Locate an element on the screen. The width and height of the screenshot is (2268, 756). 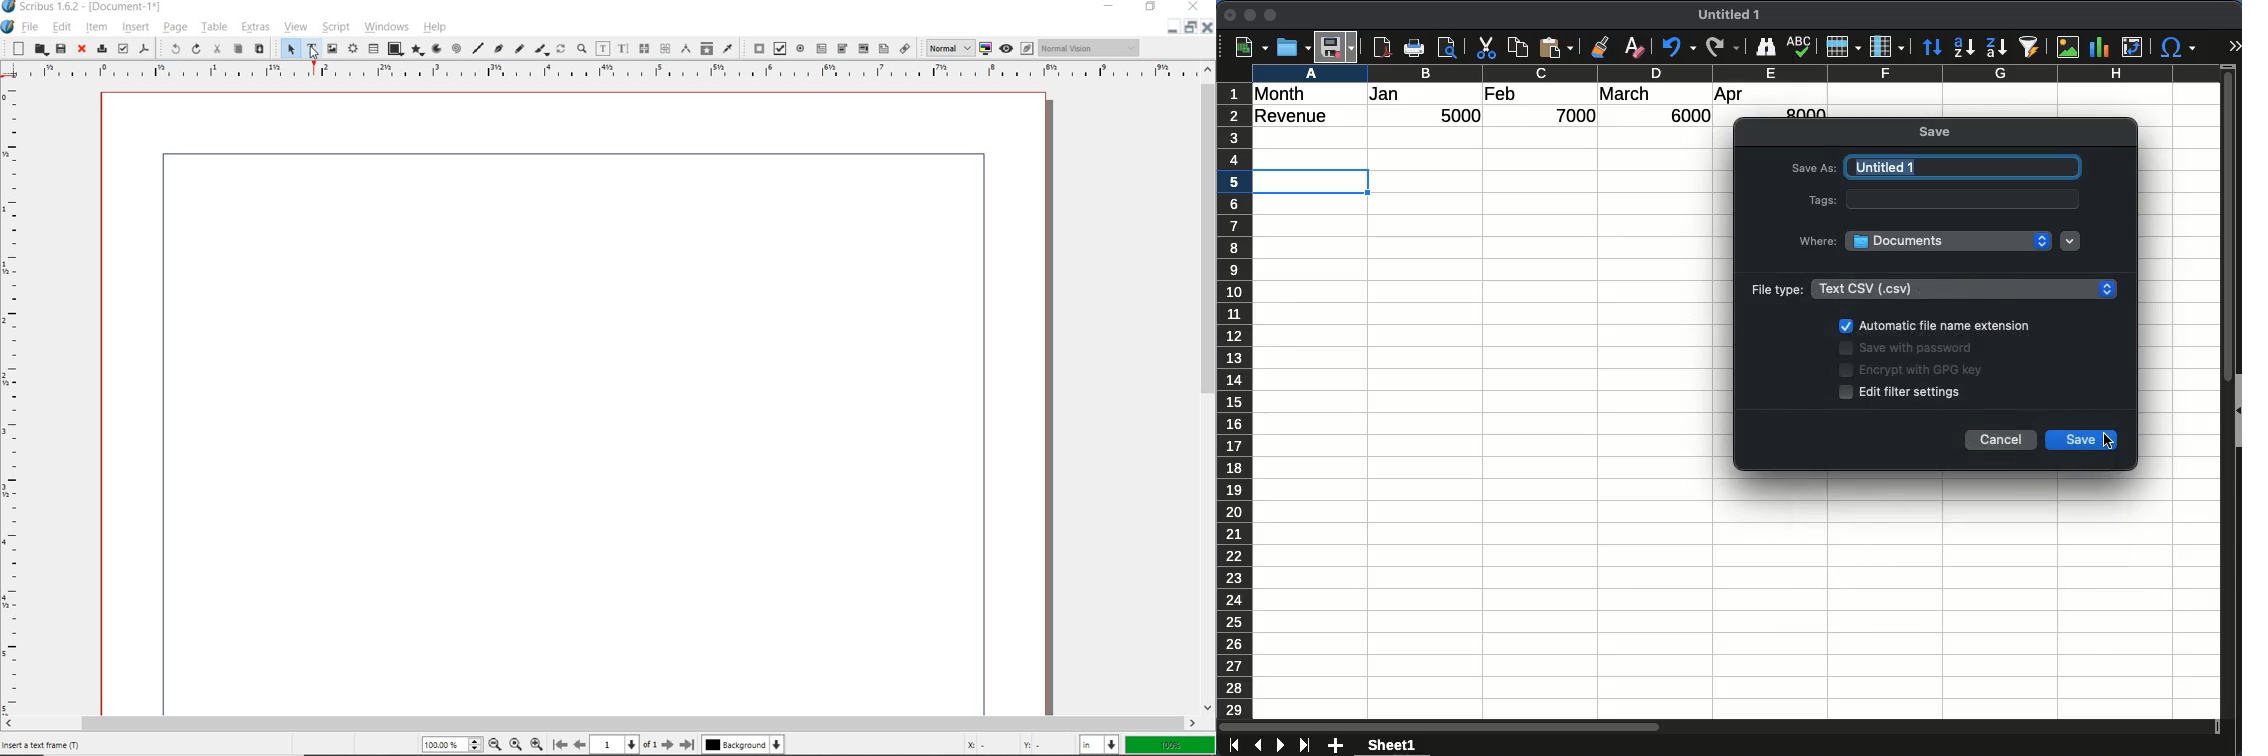
zoom factor is located at coordinates (1172, 744).